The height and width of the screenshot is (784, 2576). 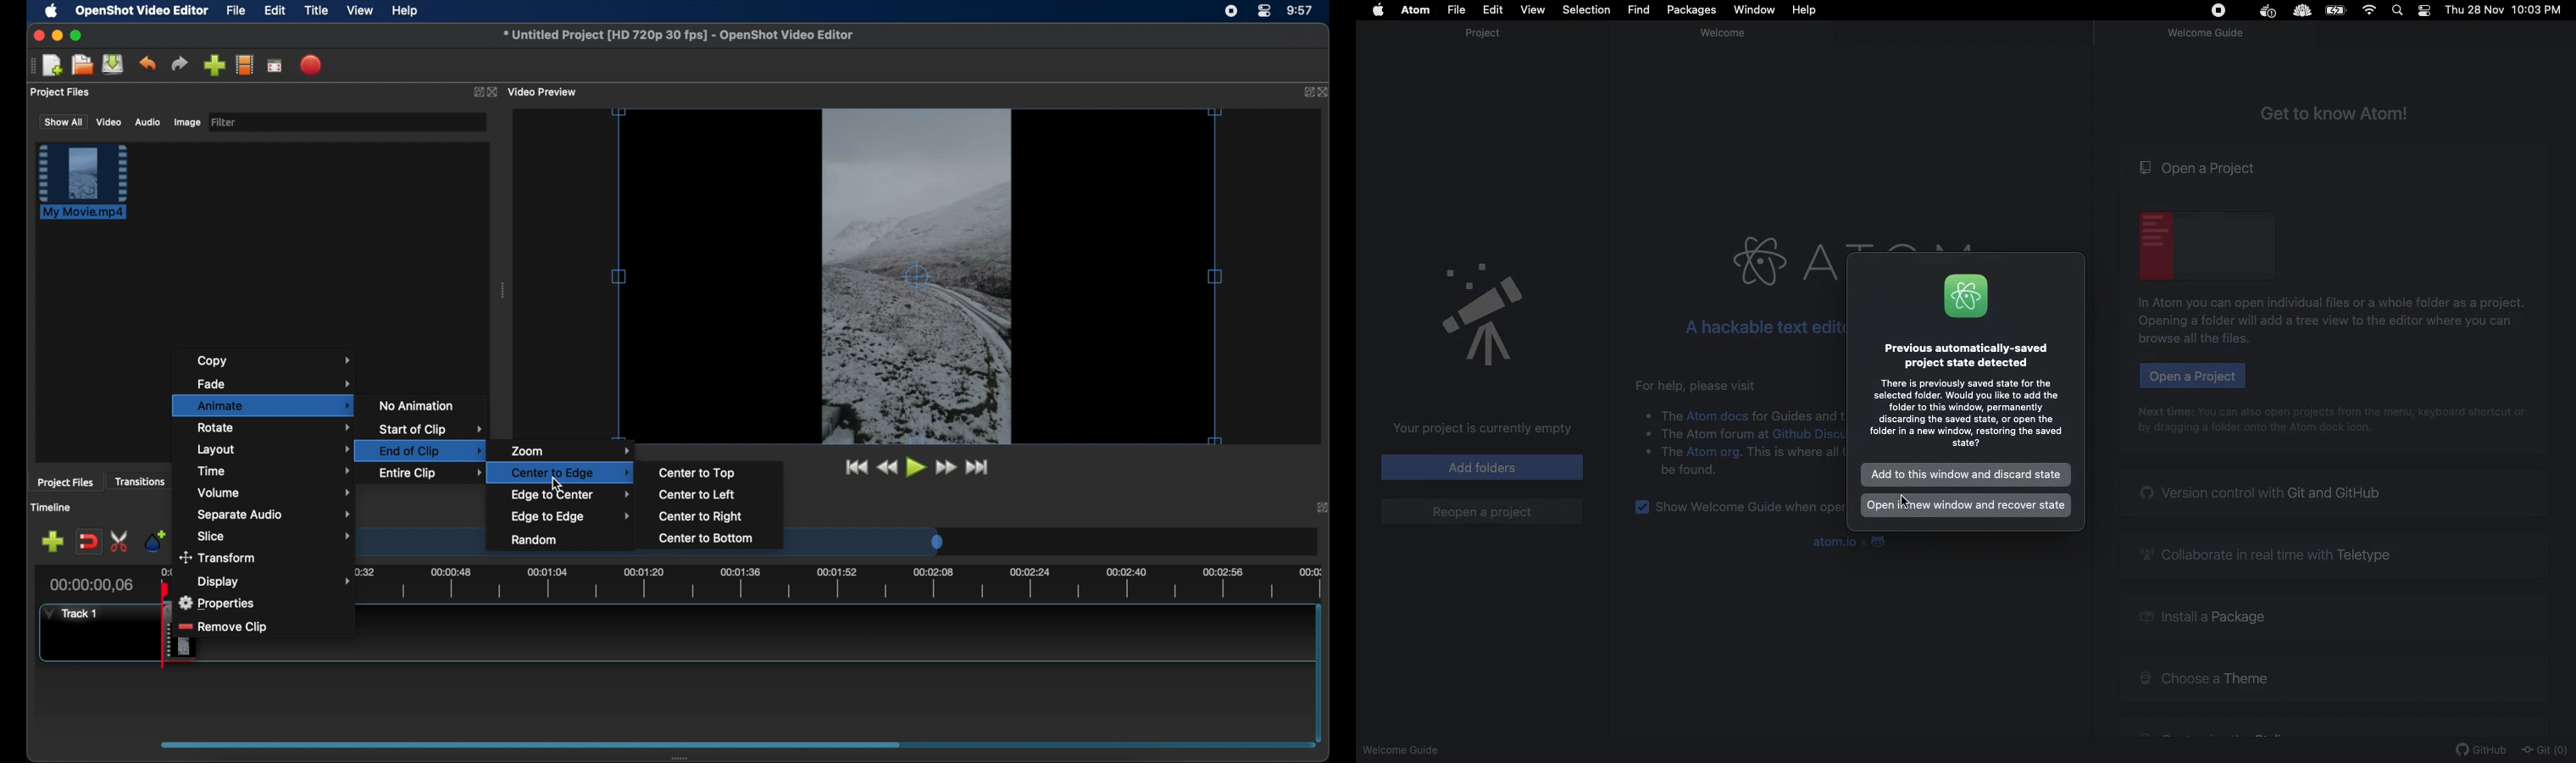 I want to click on project files, so click(x=65, y=483).